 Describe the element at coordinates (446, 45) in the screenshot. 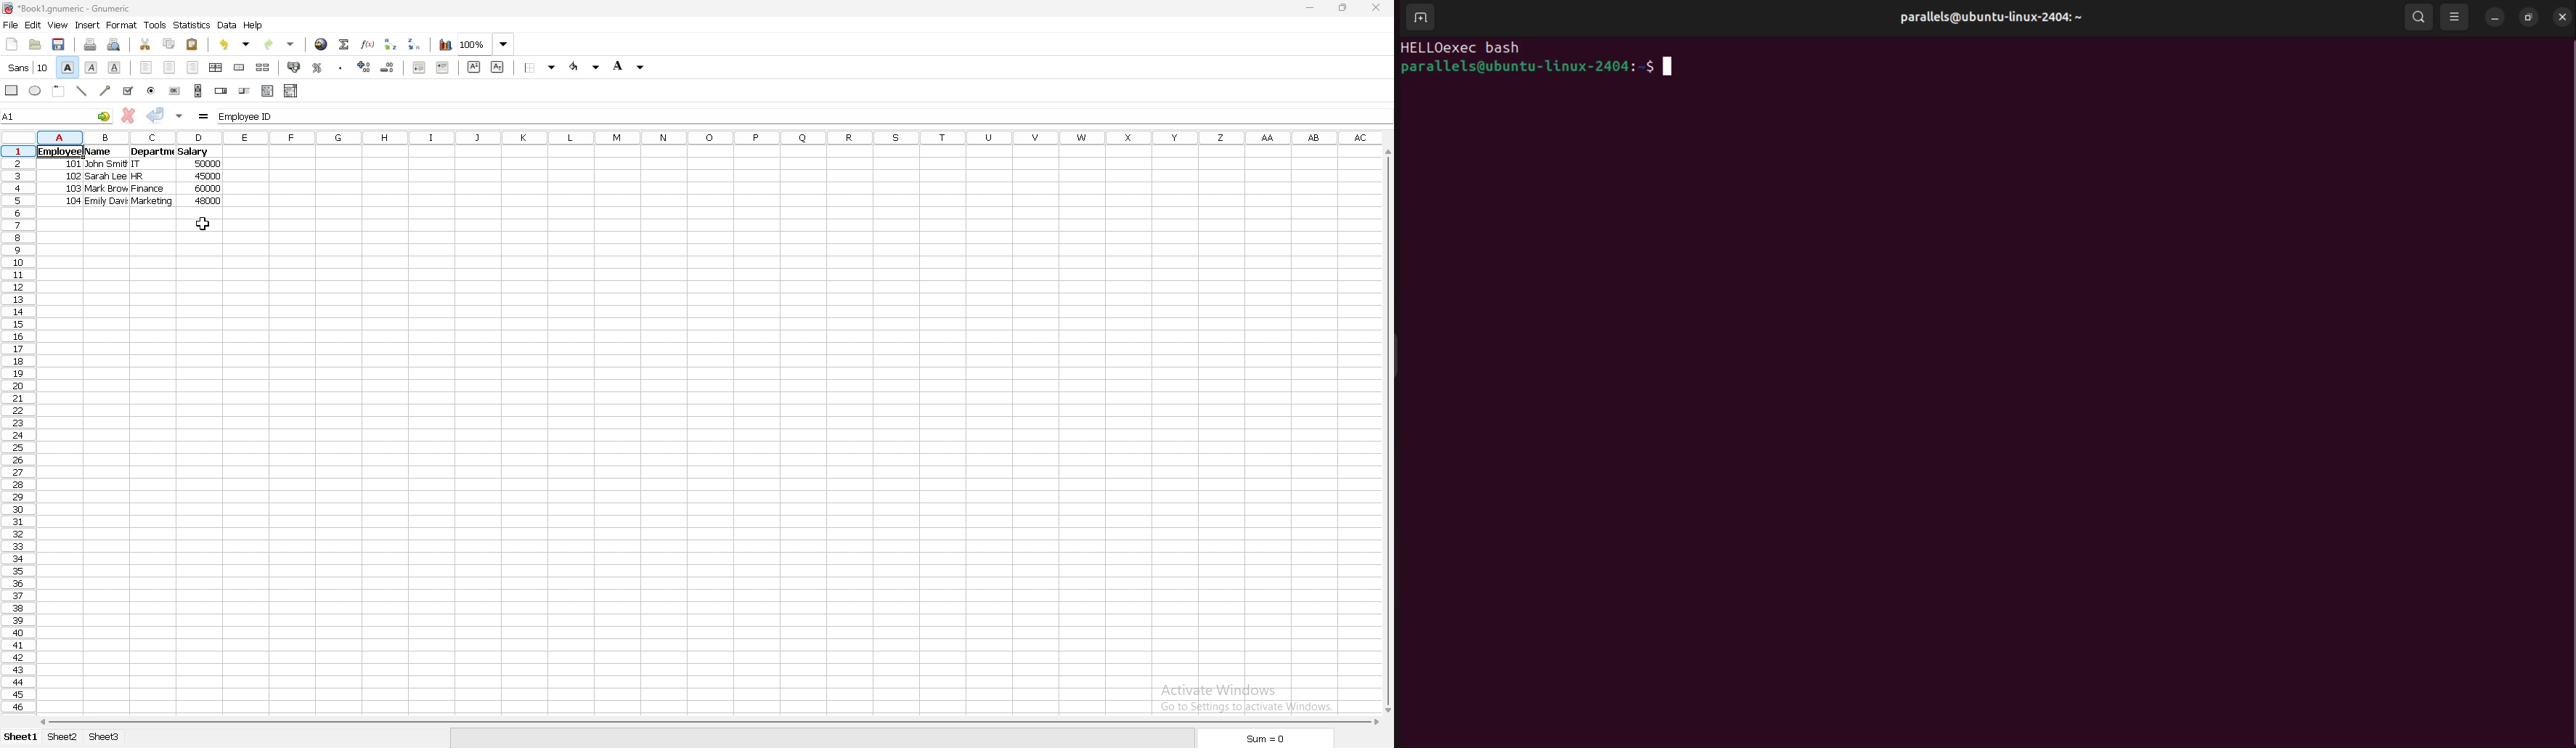

I see `chart` at that location.